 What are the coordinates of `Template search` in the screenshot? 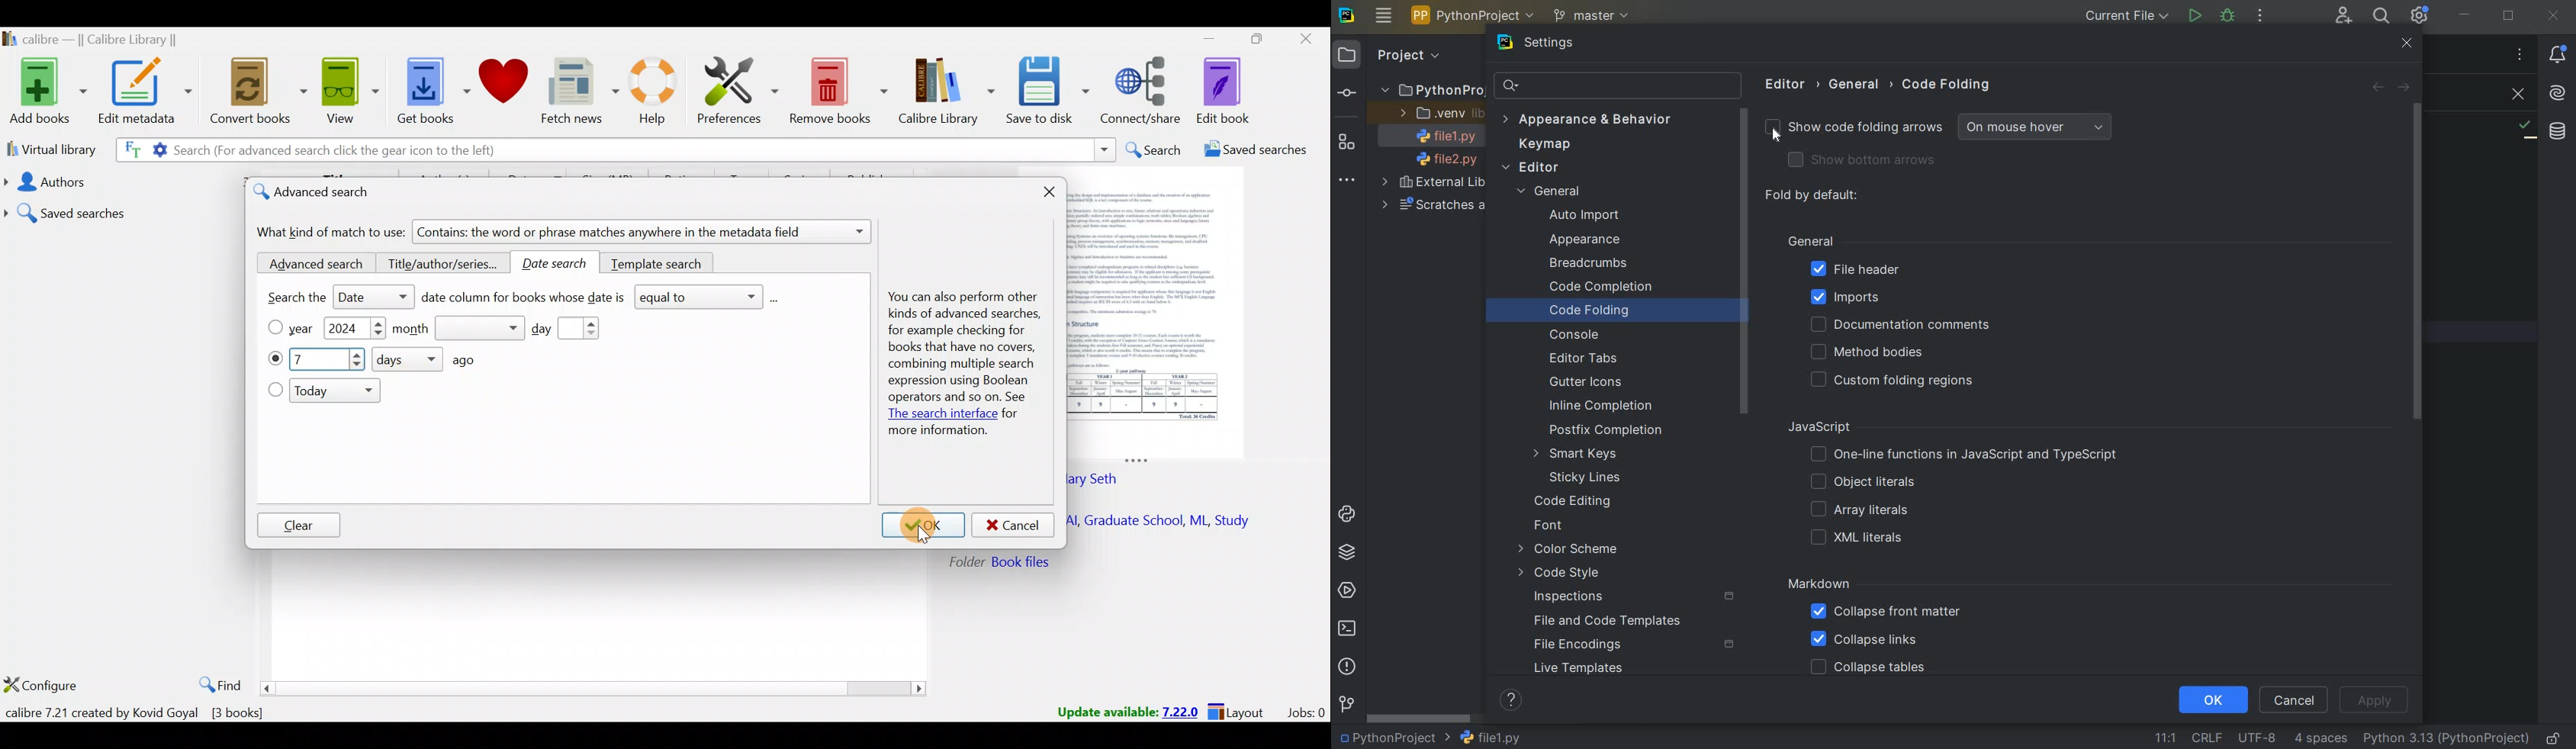 It's located at (659, 261).